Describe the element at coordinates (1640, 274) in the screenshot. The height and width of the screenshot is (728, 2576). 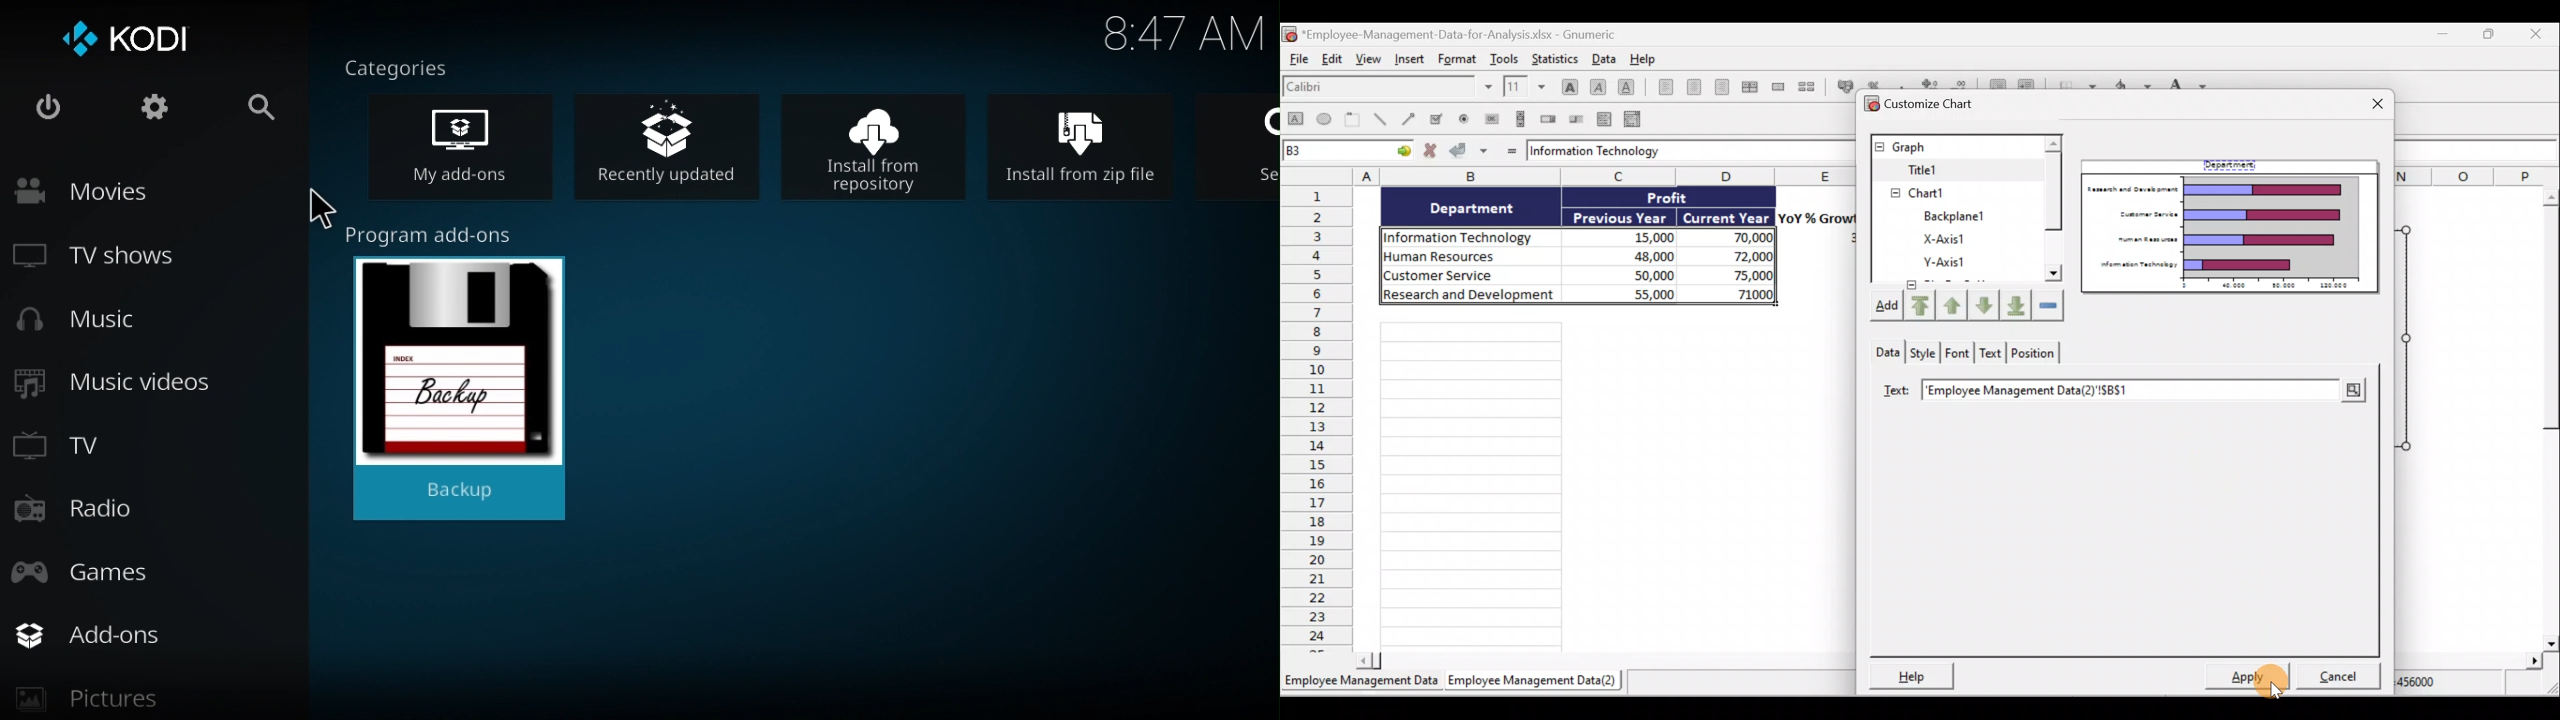
I see `50,000` at that location.